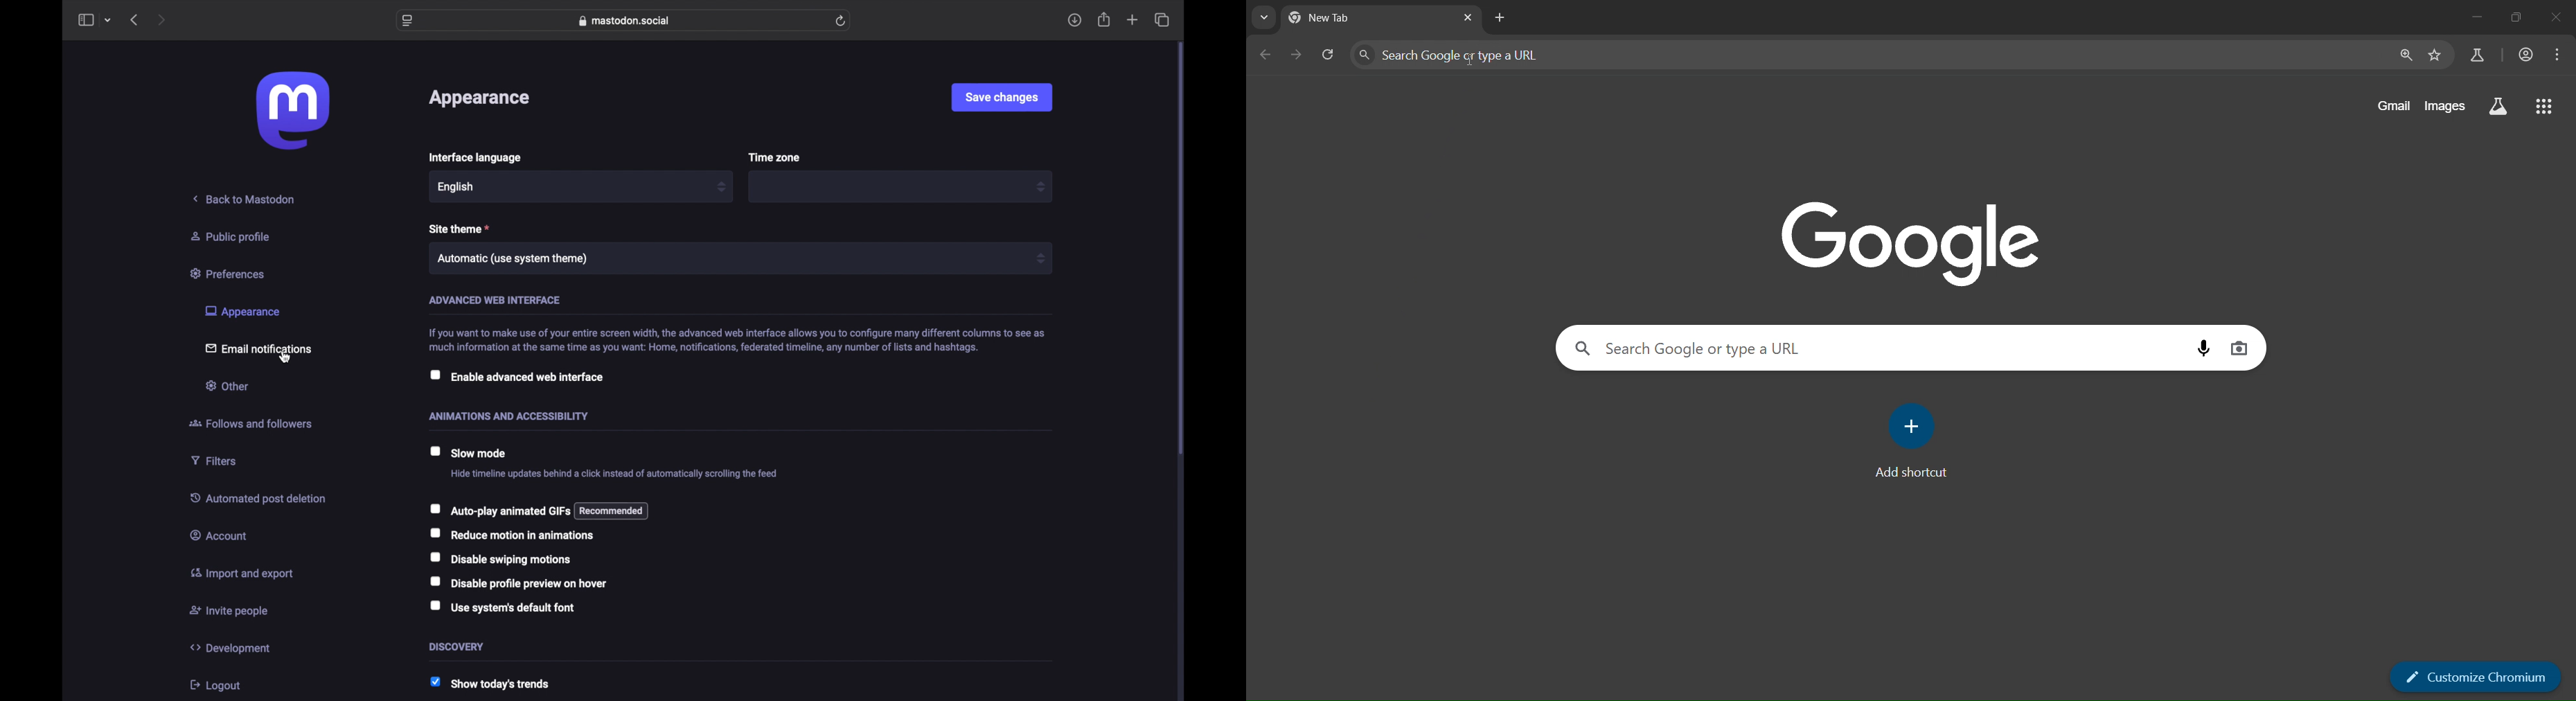  What do you see at coordinates (612, 511) in the screenshot?
I see `recommended` at bounding box center [612, 511].